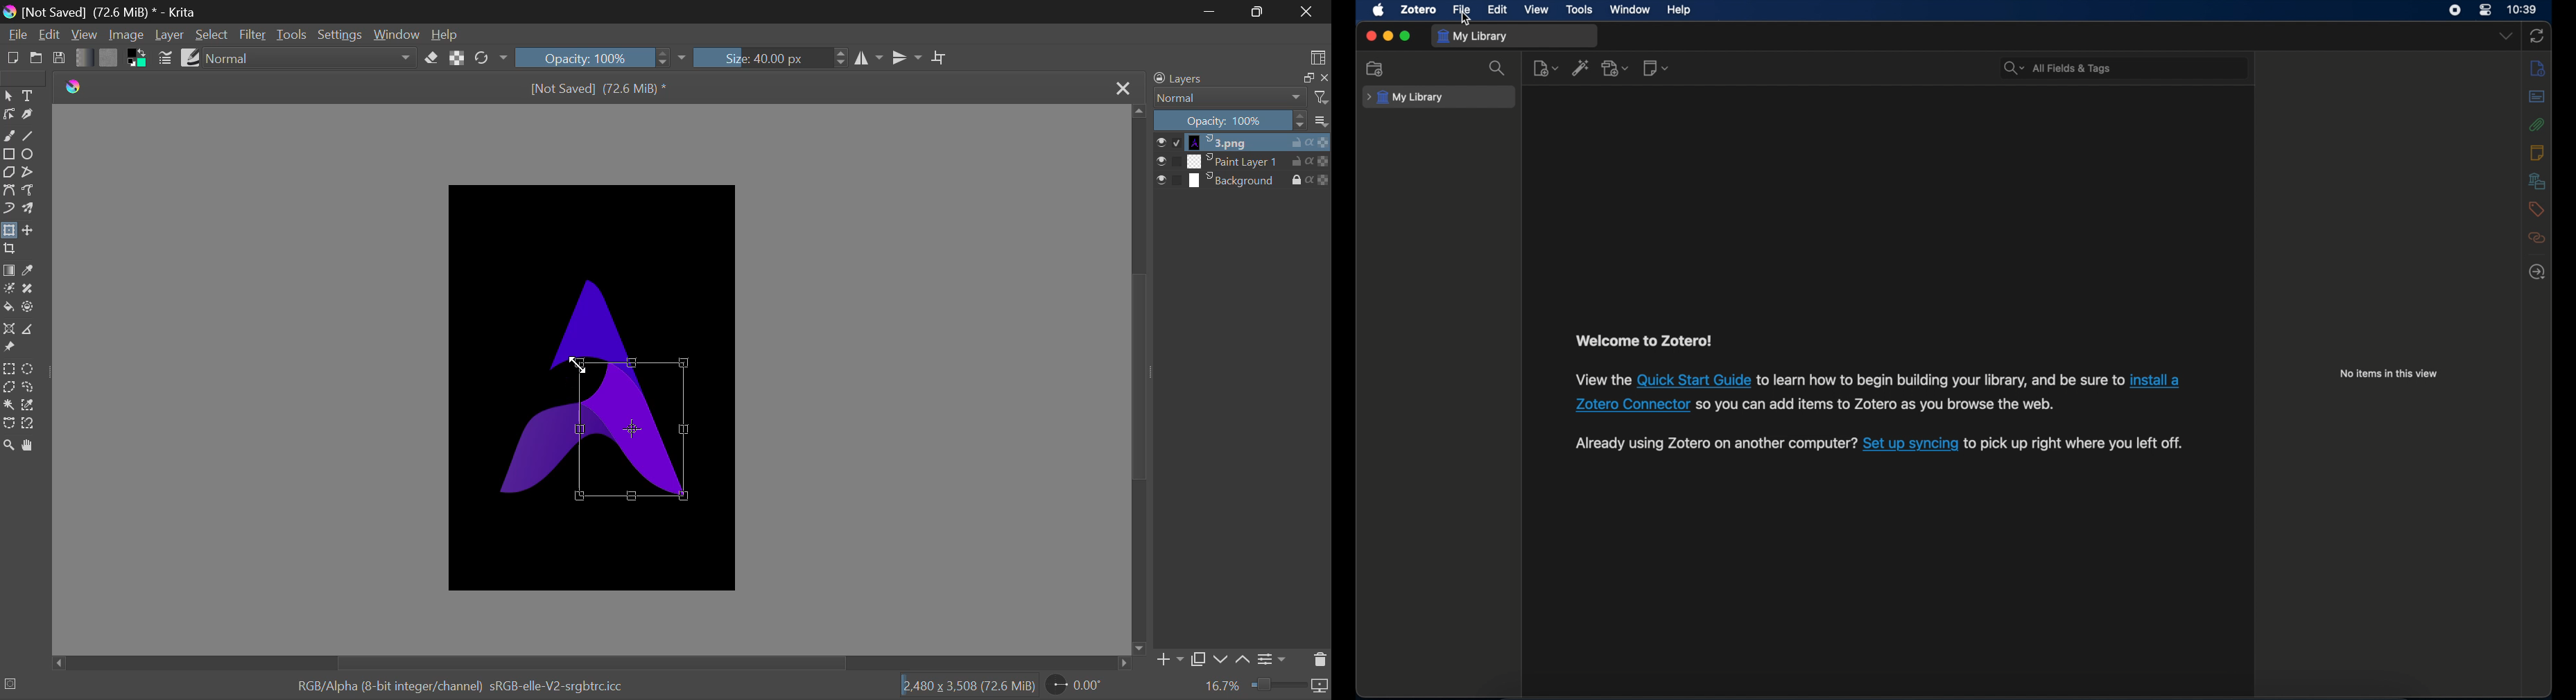 Image resolution: width=2576 pixels, height=700 pixels. What do you see at coordinates (60, 58) in the screenshot?
I see `Save` at bounding box center [60, 58].